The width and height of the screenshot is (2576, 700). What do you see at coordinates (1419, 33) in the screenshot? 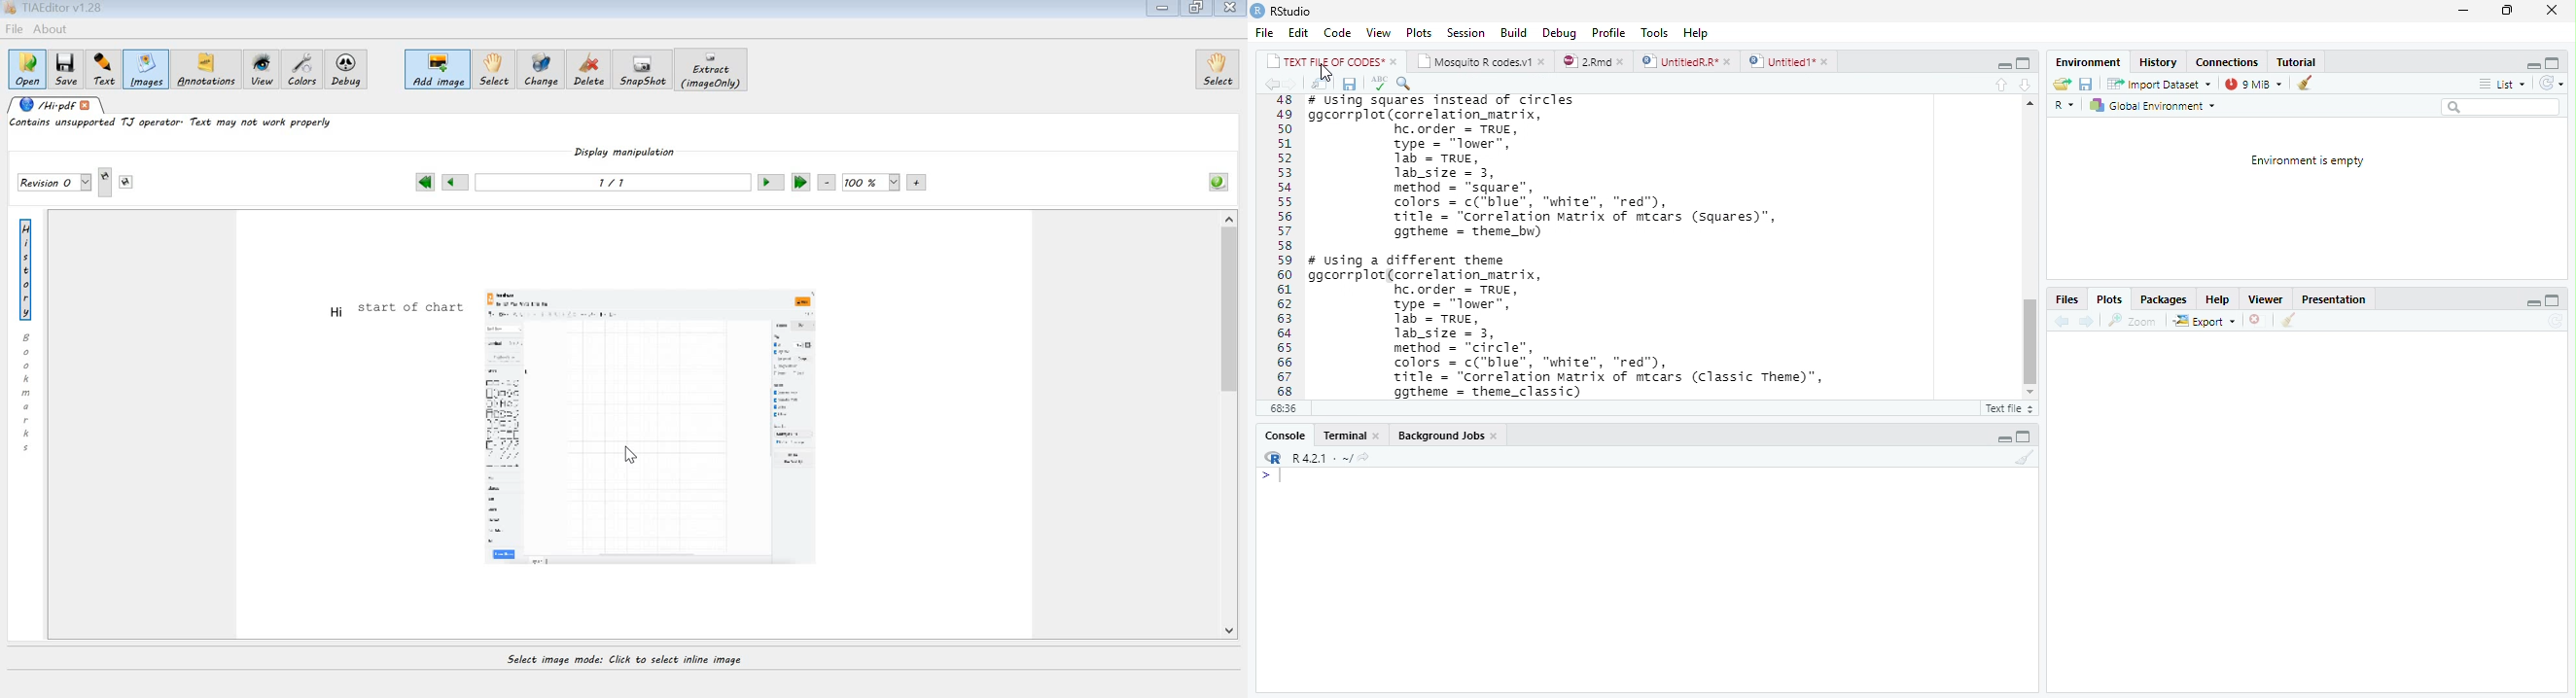
I see `Plots` at bounding box center [1419, 33].